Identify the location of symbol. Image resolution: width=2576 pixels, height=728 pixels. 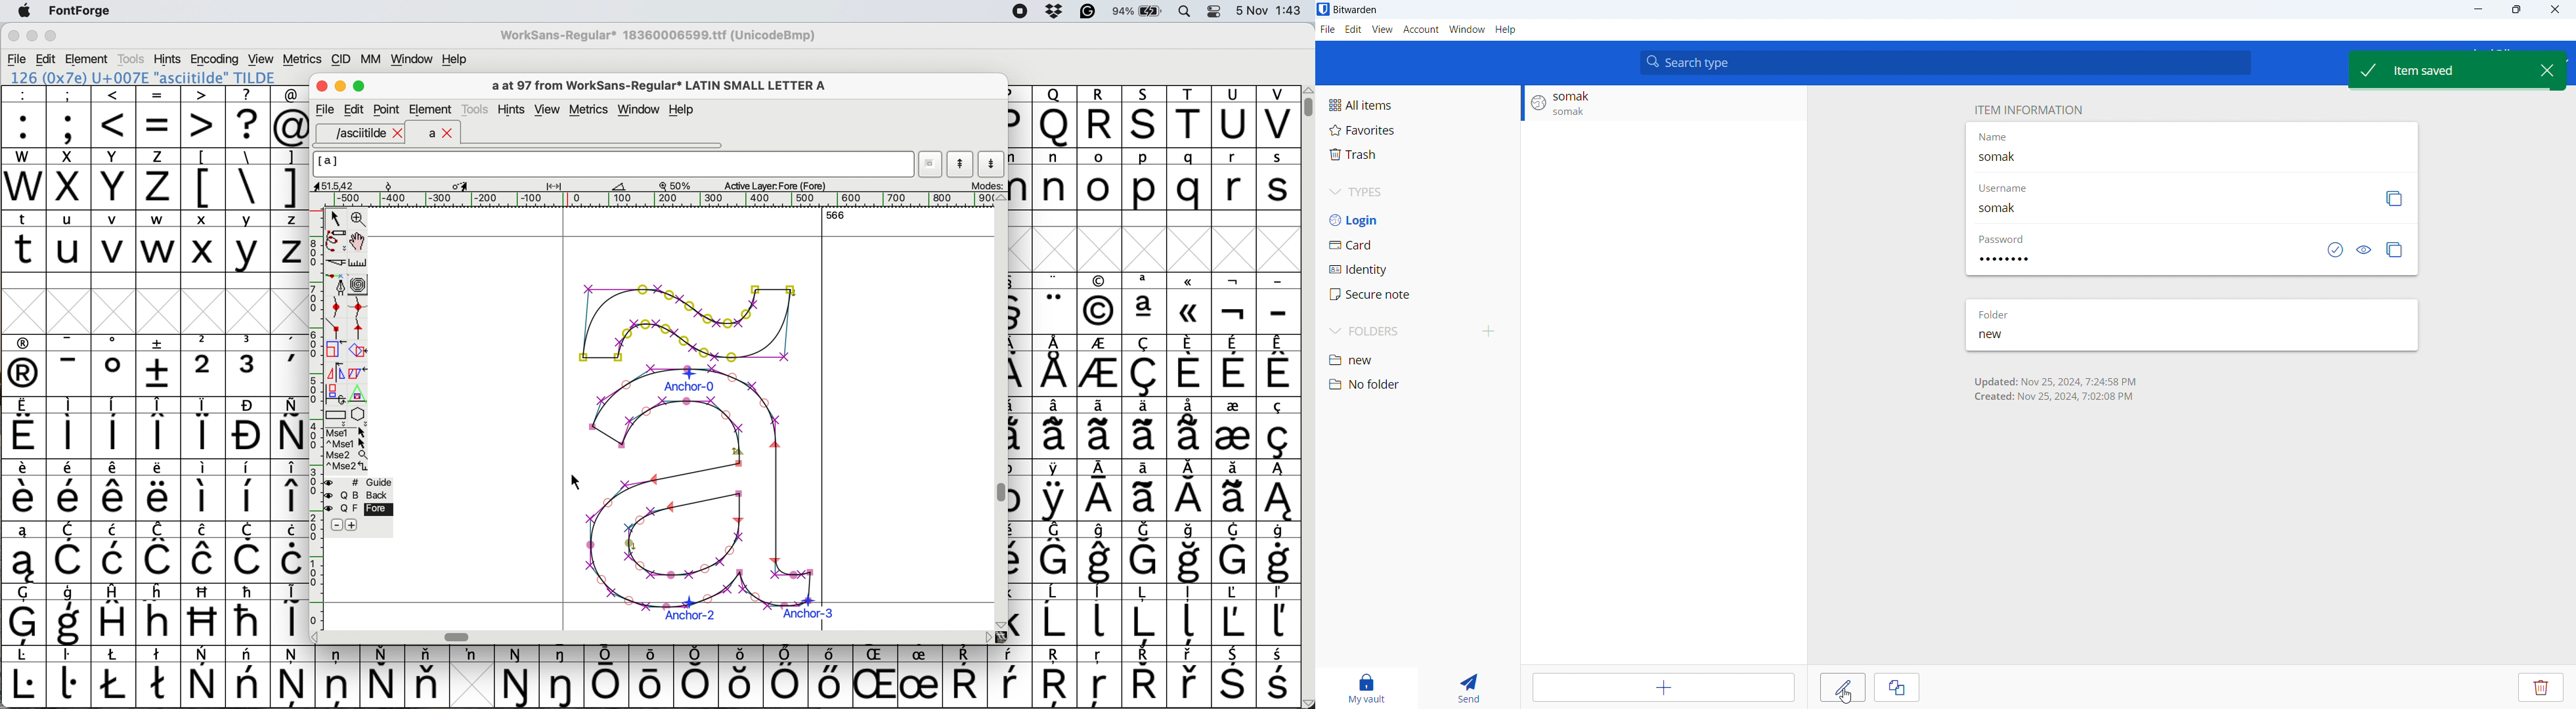
(829, 676).